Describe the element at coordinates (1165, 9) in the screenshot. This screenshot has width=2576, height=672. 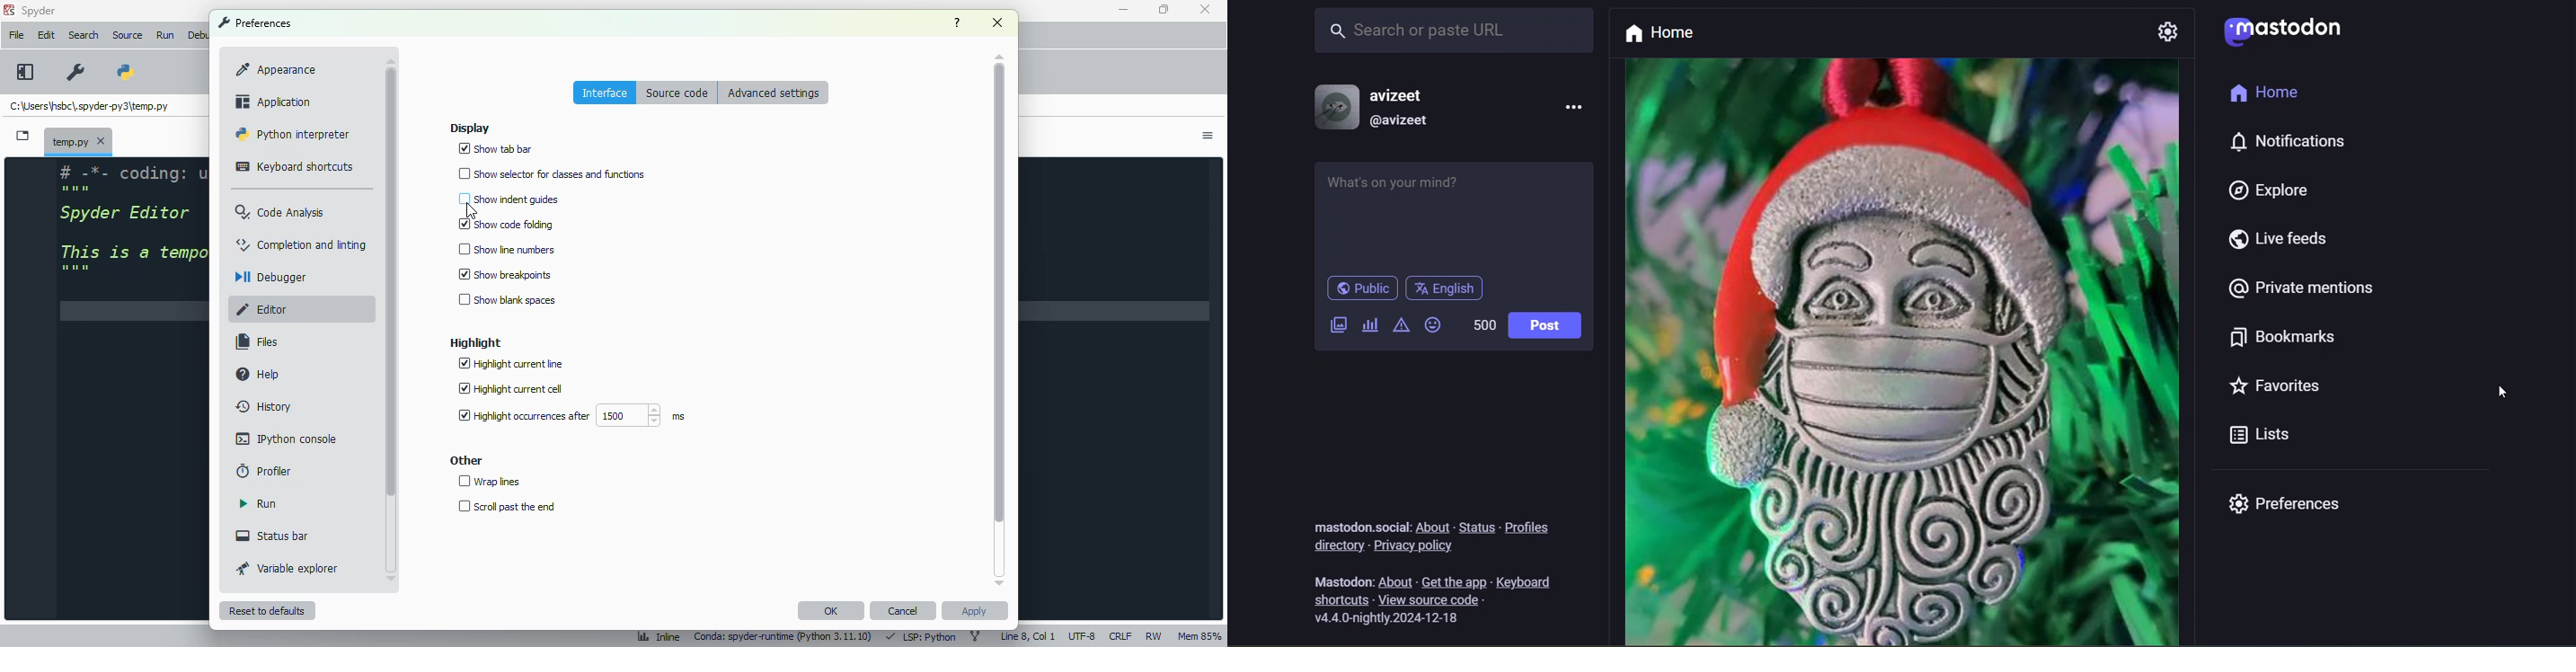
I see `maximize` at that location.